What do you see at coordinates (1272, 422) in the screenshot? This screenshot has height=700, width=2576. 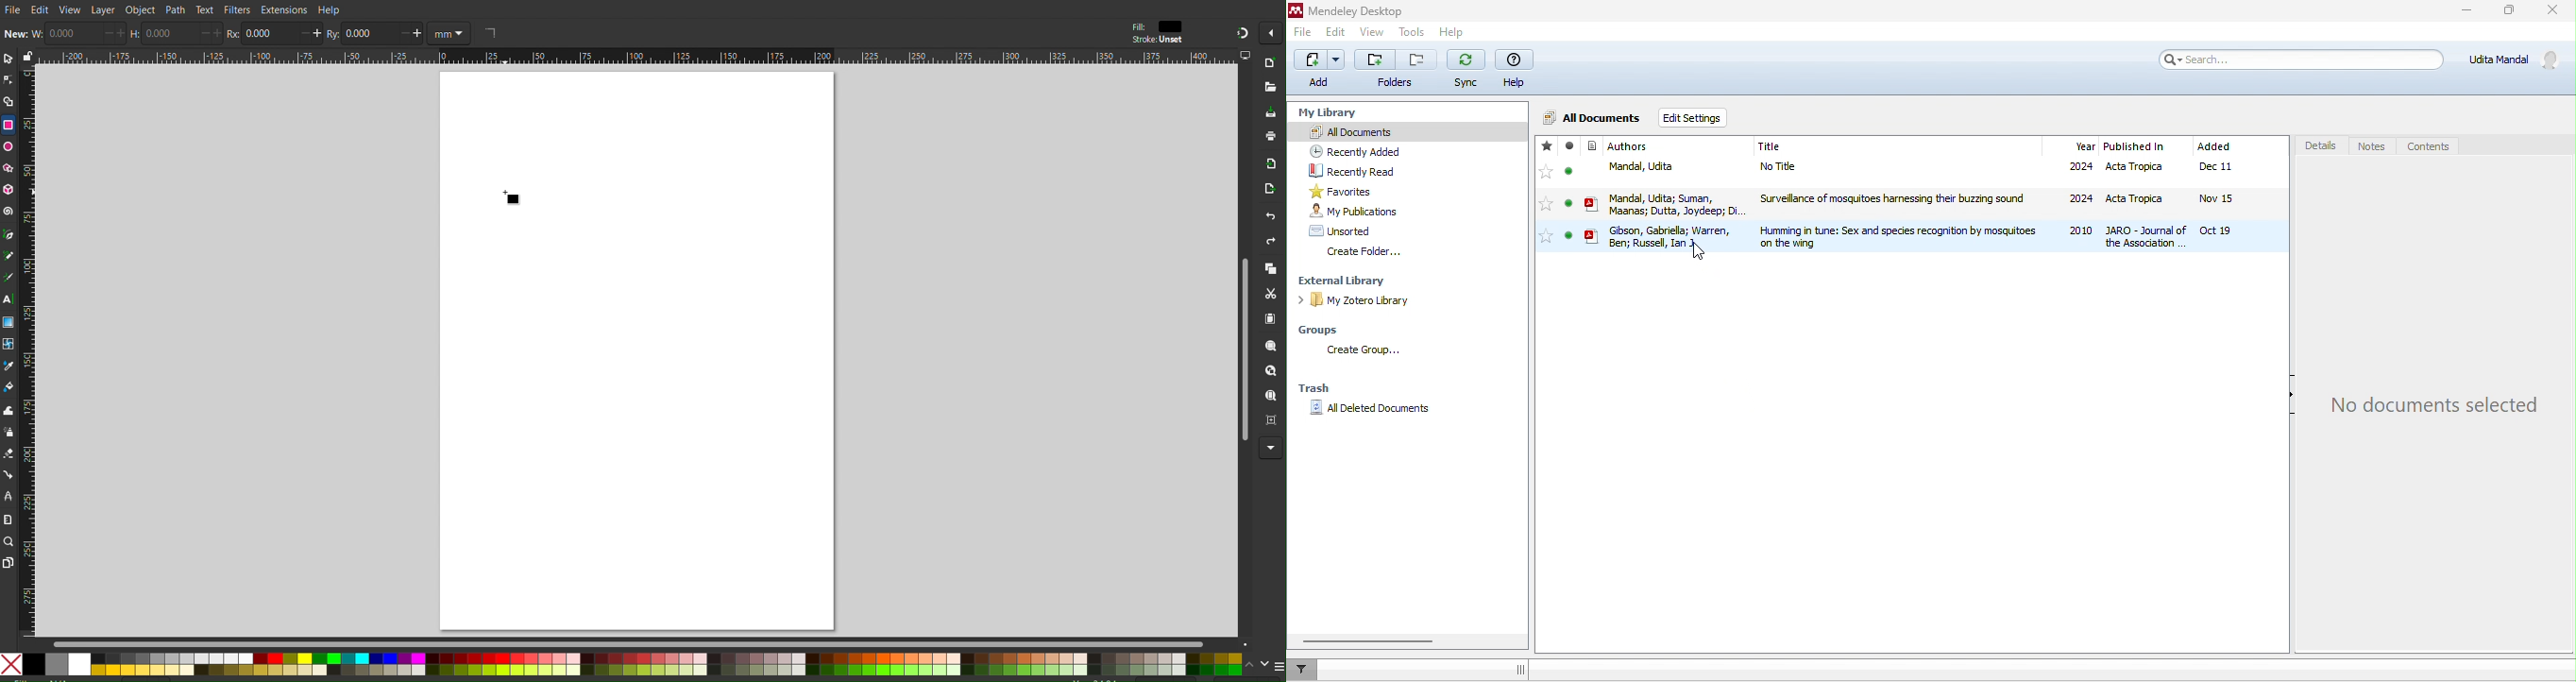 I see `Zoom Page Center` at bounding box center [1272, 422].